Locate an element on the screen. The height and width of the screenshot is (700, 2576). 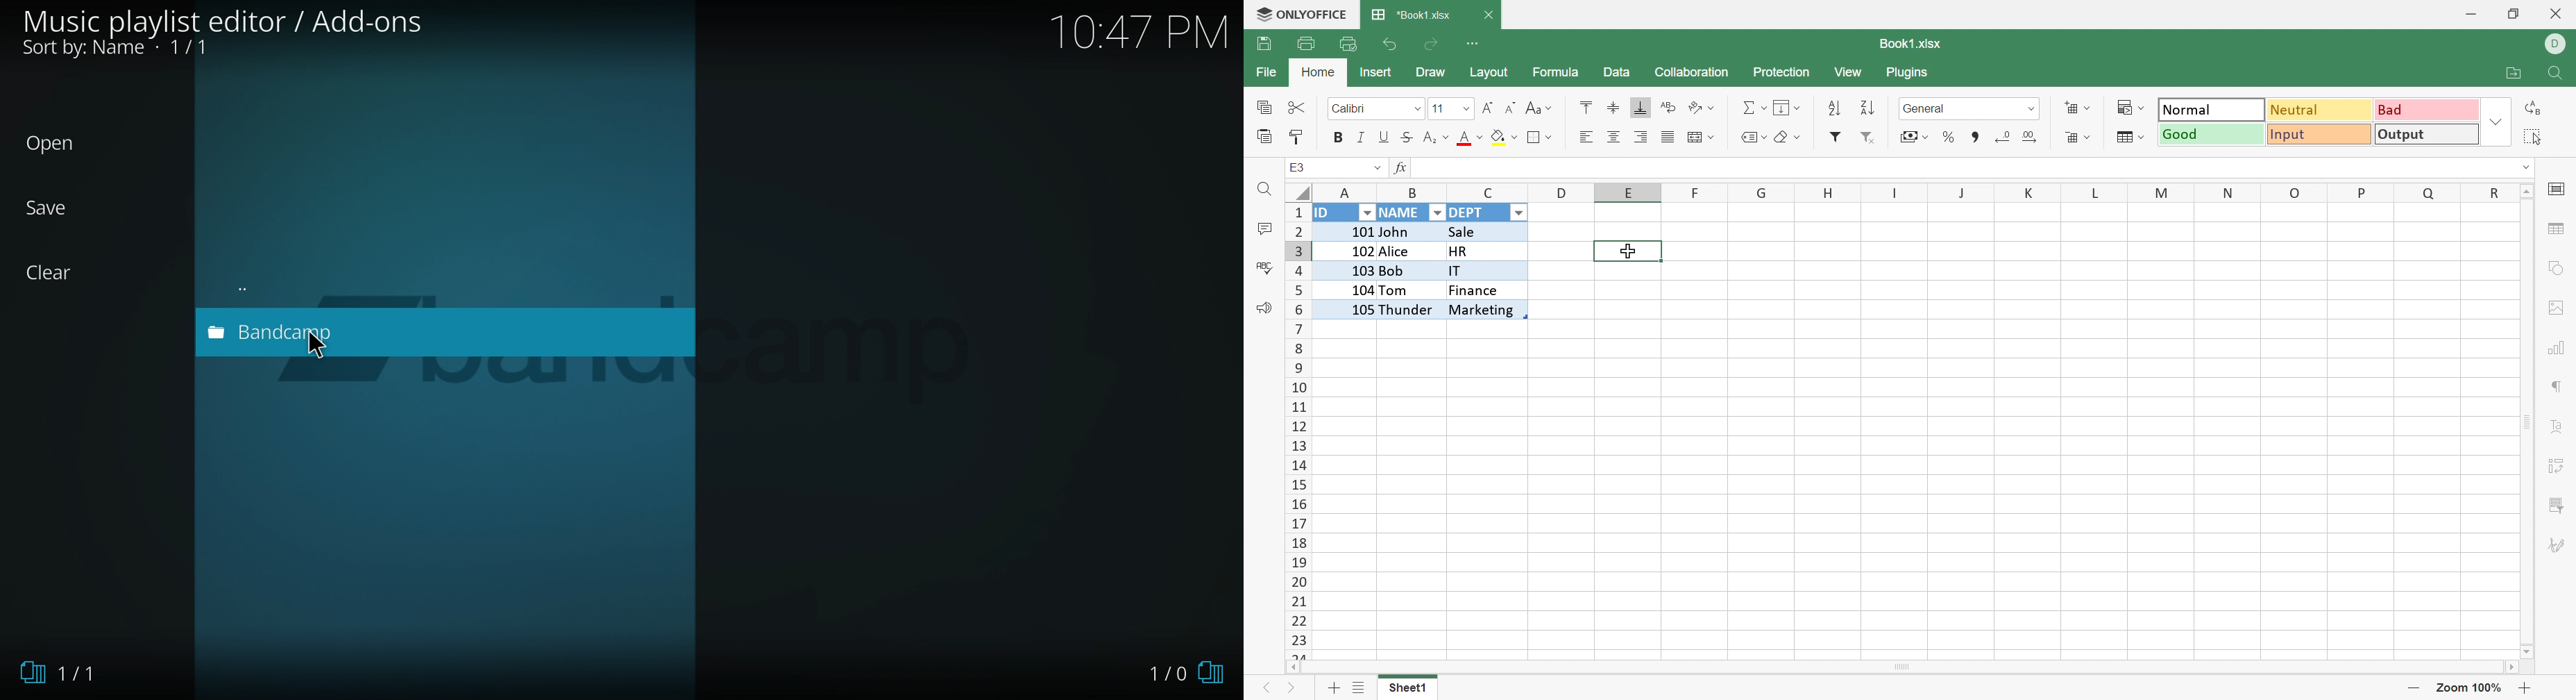
Protection is located at coordinates (1783, 69).